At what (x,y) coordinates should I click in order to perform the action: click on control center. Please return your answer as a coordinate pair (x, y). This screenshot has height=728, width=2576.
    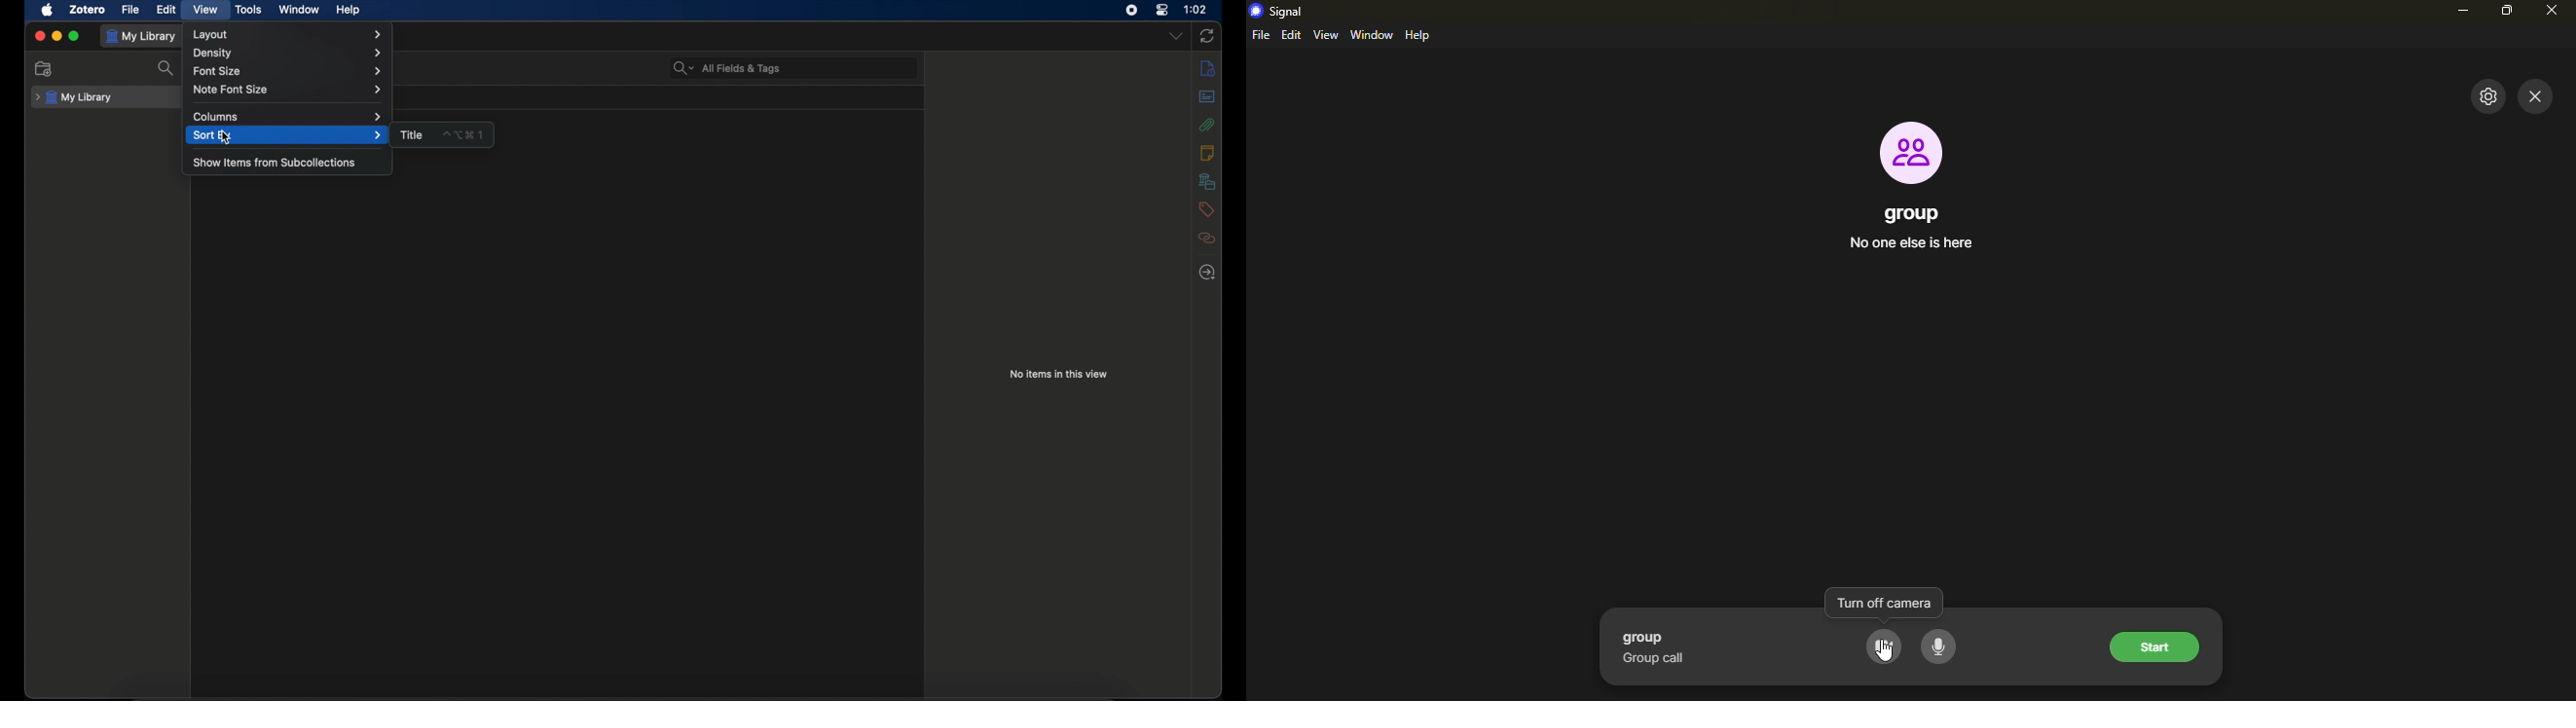
    Looking at the image, I should click on (1161, 9).